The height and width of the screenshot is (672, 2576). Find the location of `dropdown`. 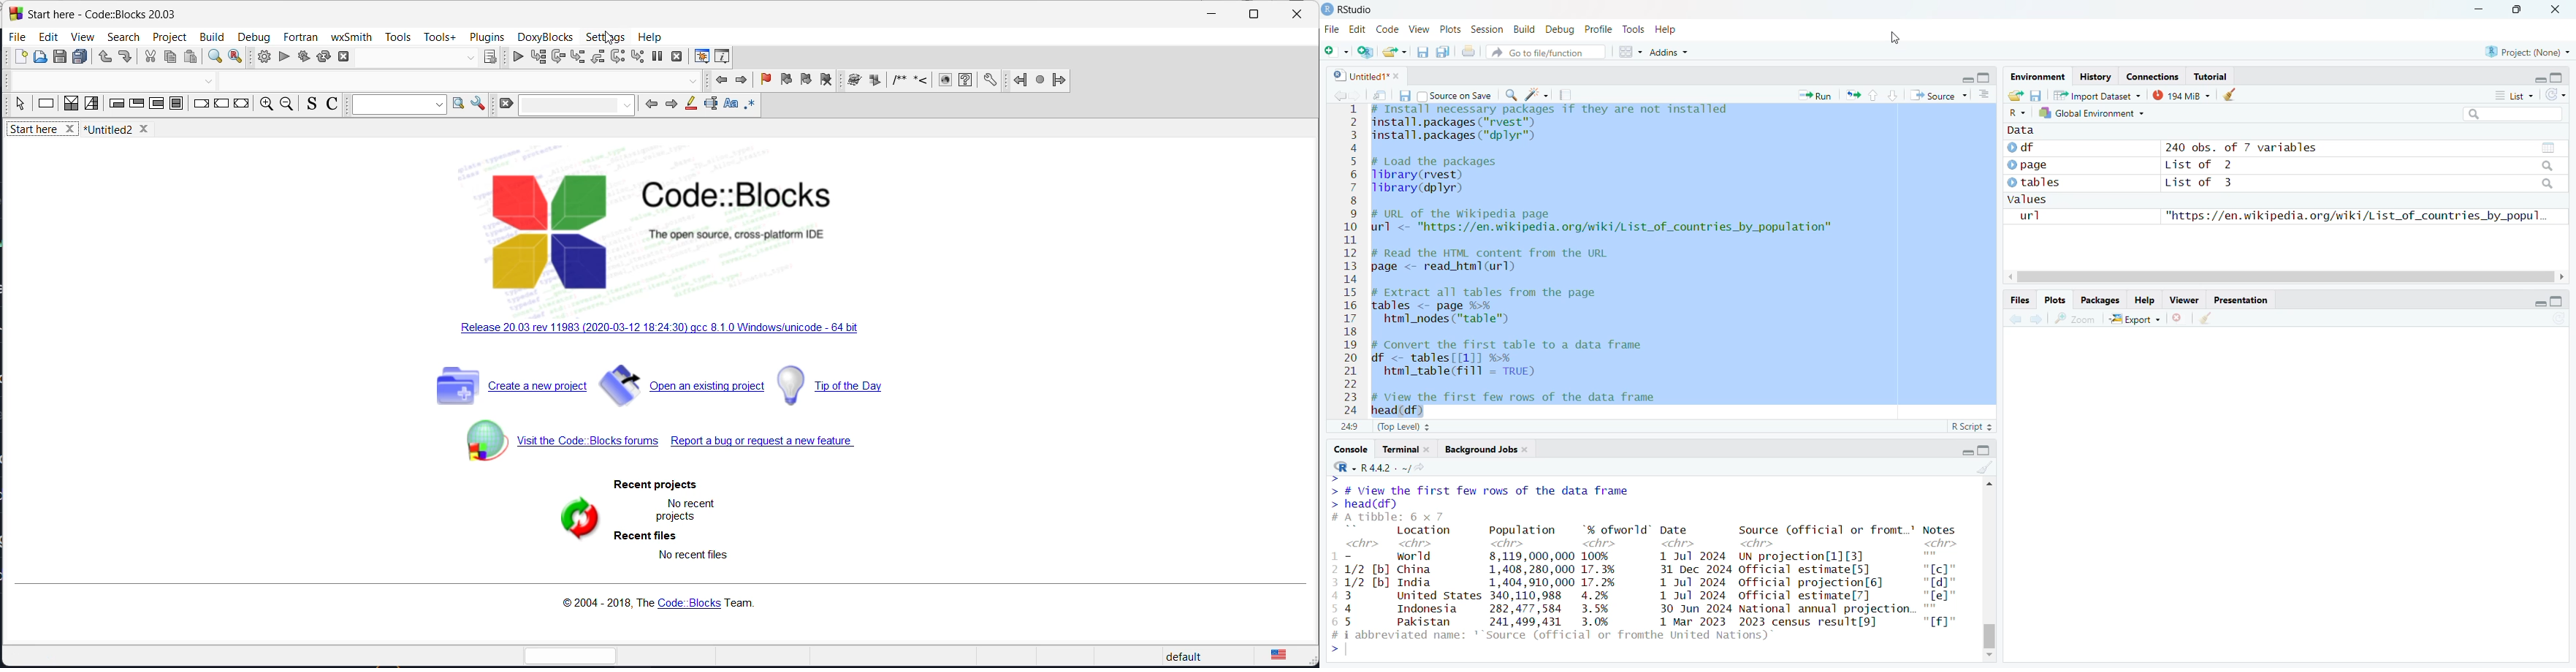

dropdown is located at coordinates (470, 58).